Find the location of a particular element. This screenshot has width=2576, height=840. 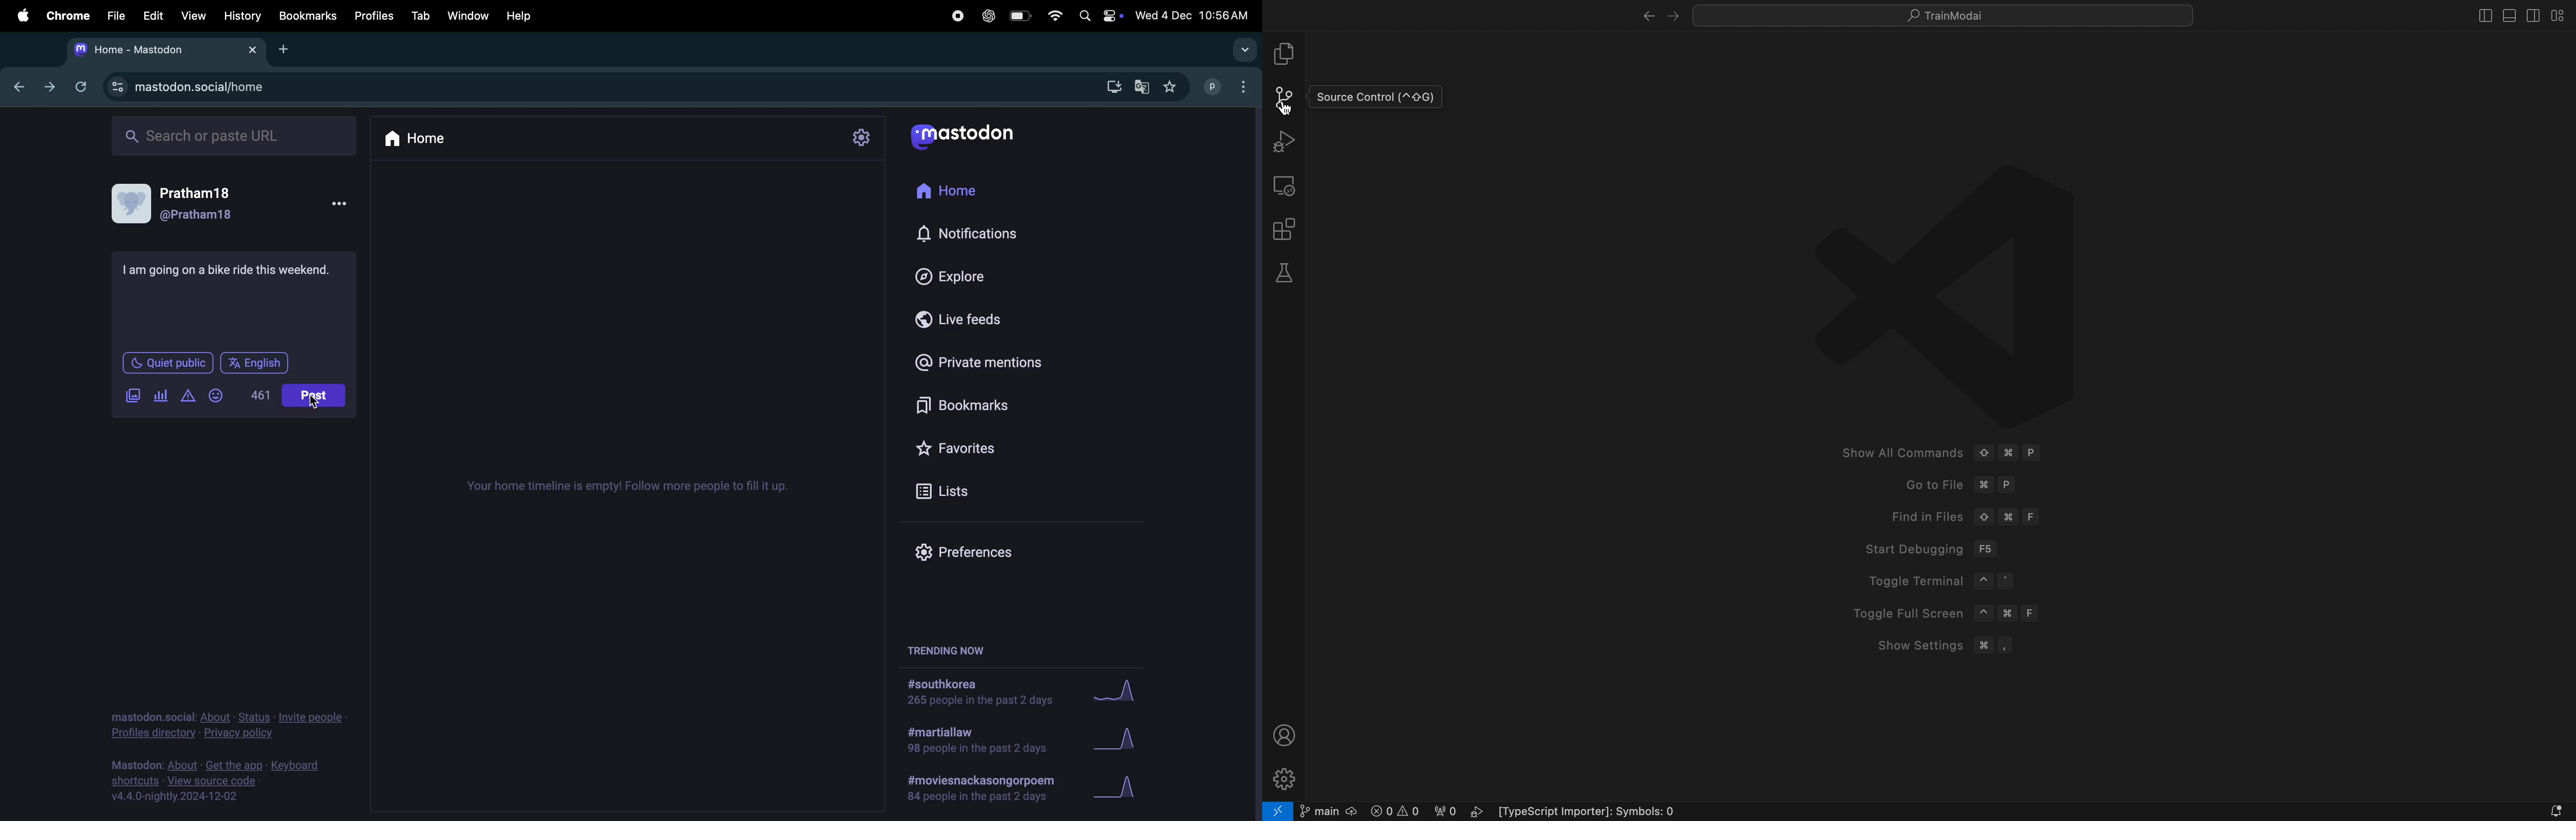

Search bar is located at coordinates (234, 134).